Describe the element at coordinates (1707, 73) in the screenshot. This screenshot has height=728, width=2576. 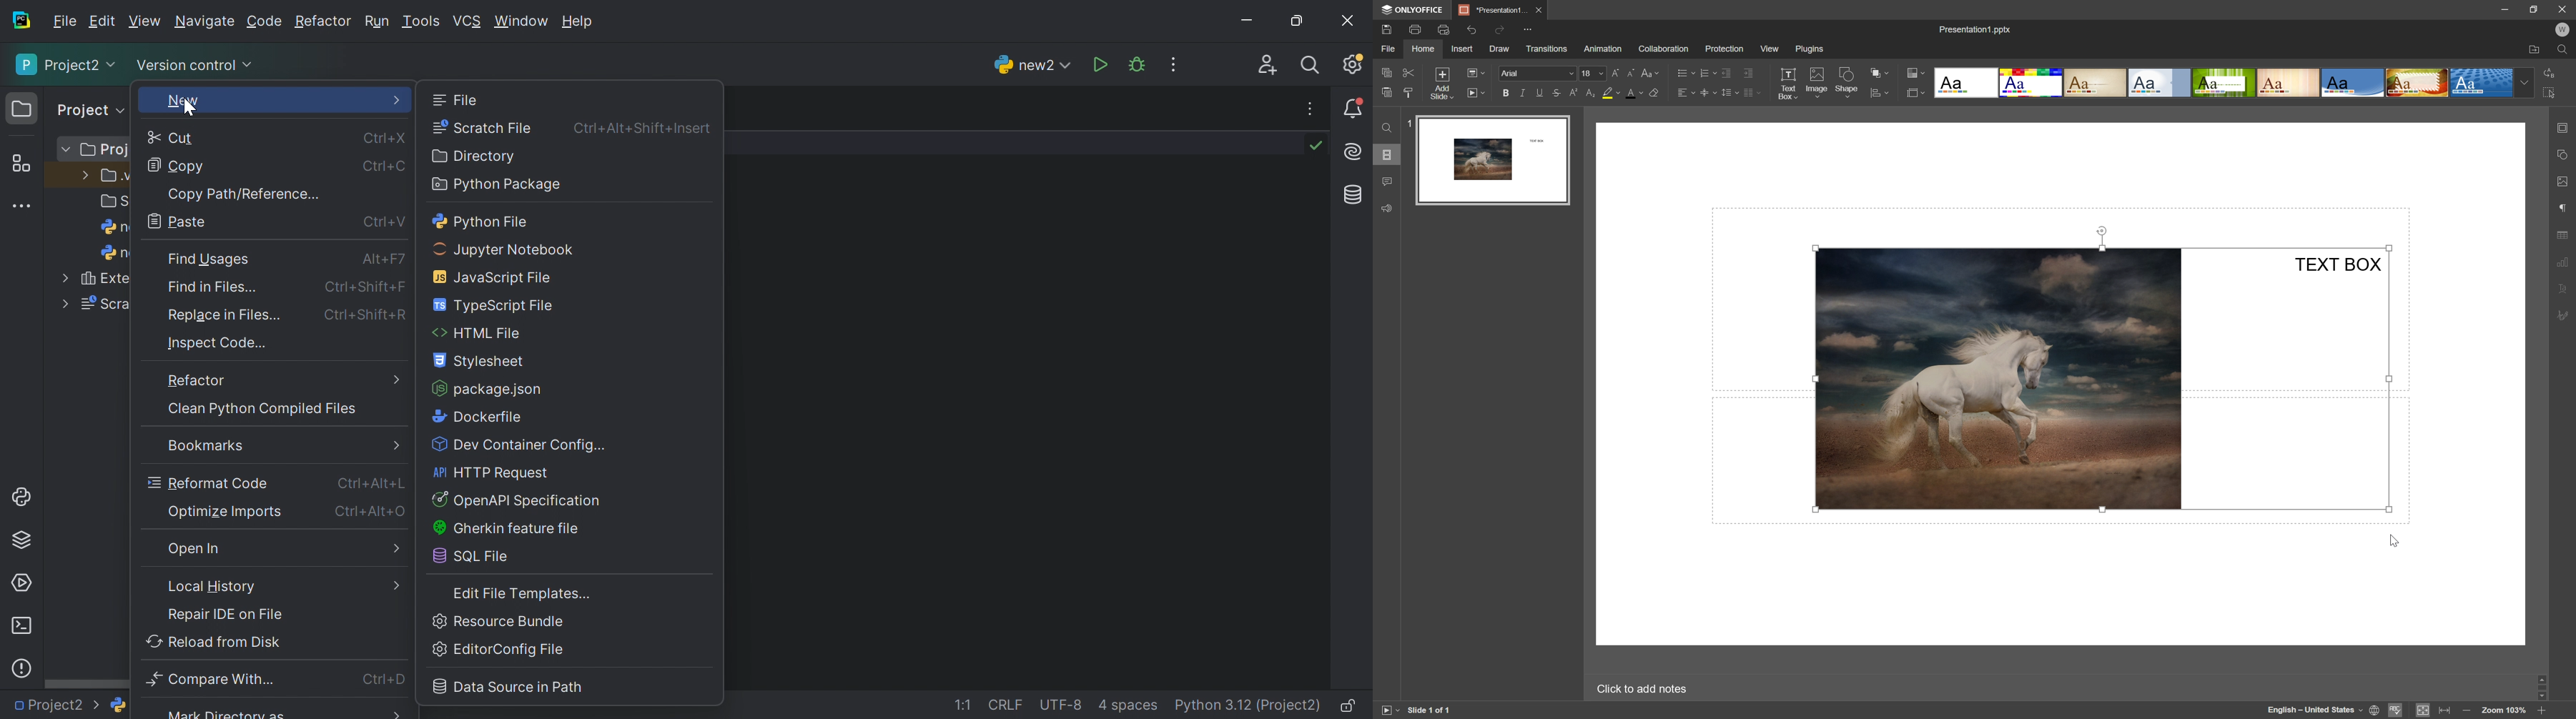
I see `numbering` at that location.